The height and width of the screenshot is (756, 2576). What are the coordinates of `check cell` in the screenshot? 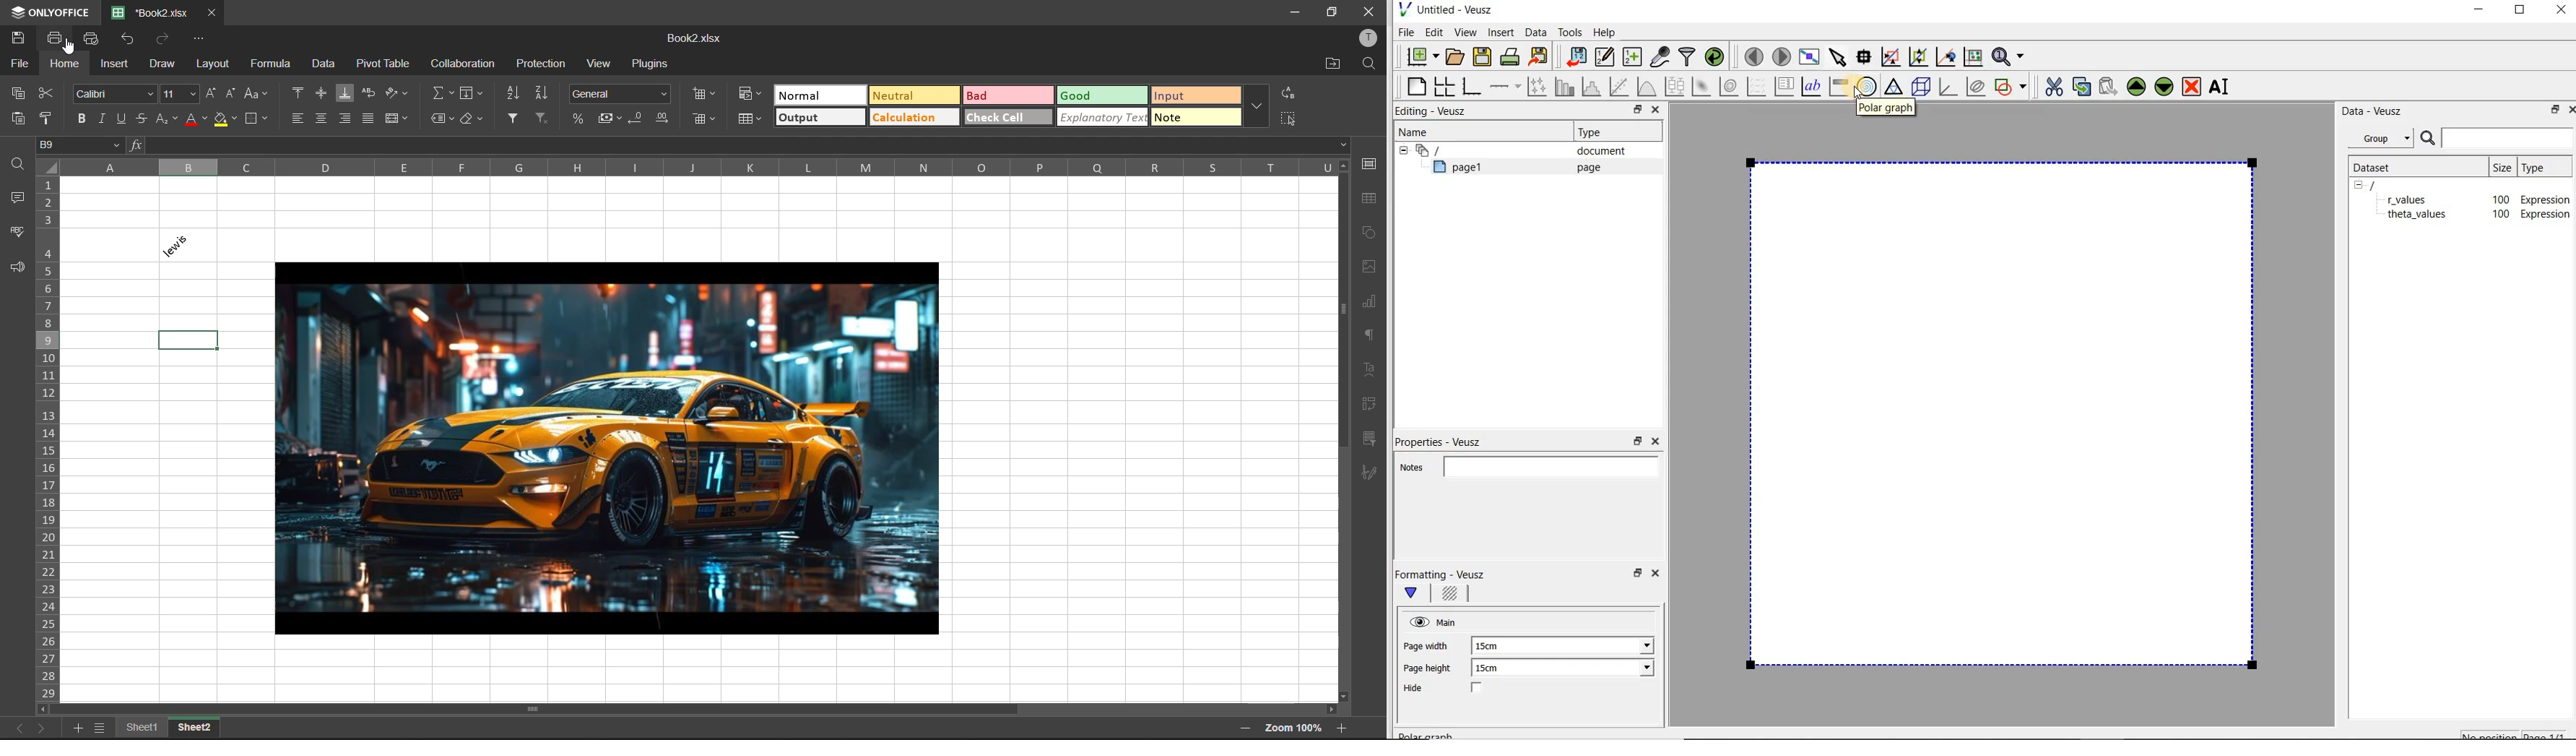 It's located at (1009, 115).